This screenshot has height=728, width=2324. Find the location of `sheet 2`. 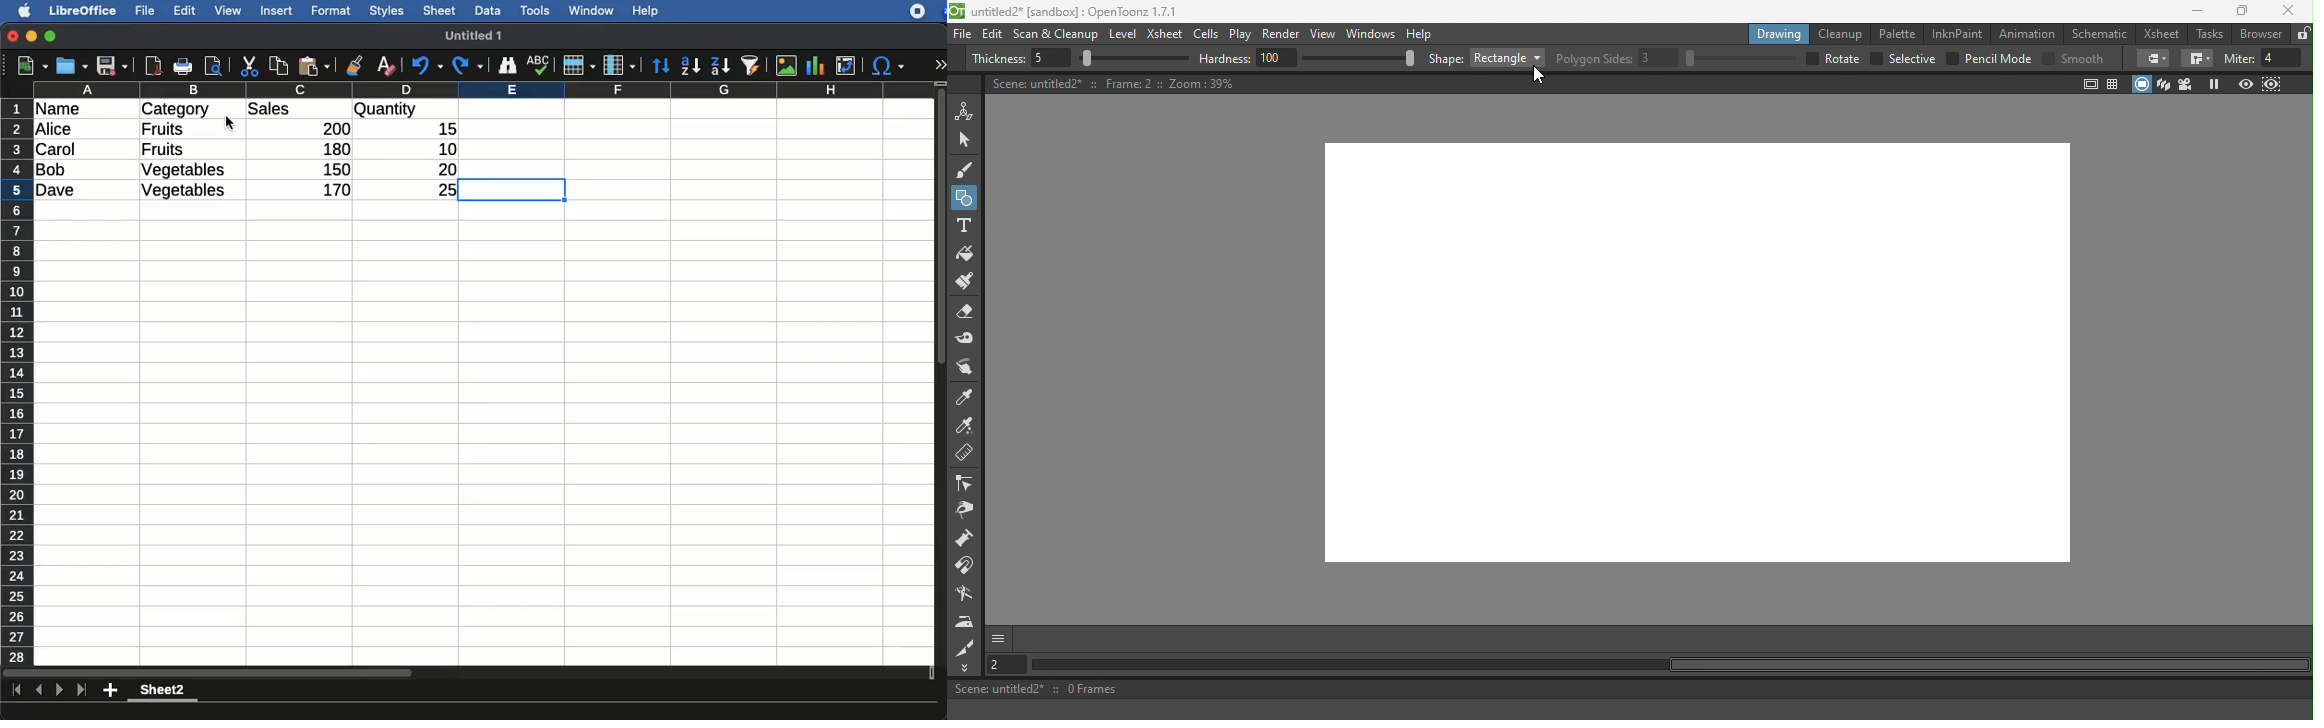

sheet 2 is located at coordinates (162, 692).